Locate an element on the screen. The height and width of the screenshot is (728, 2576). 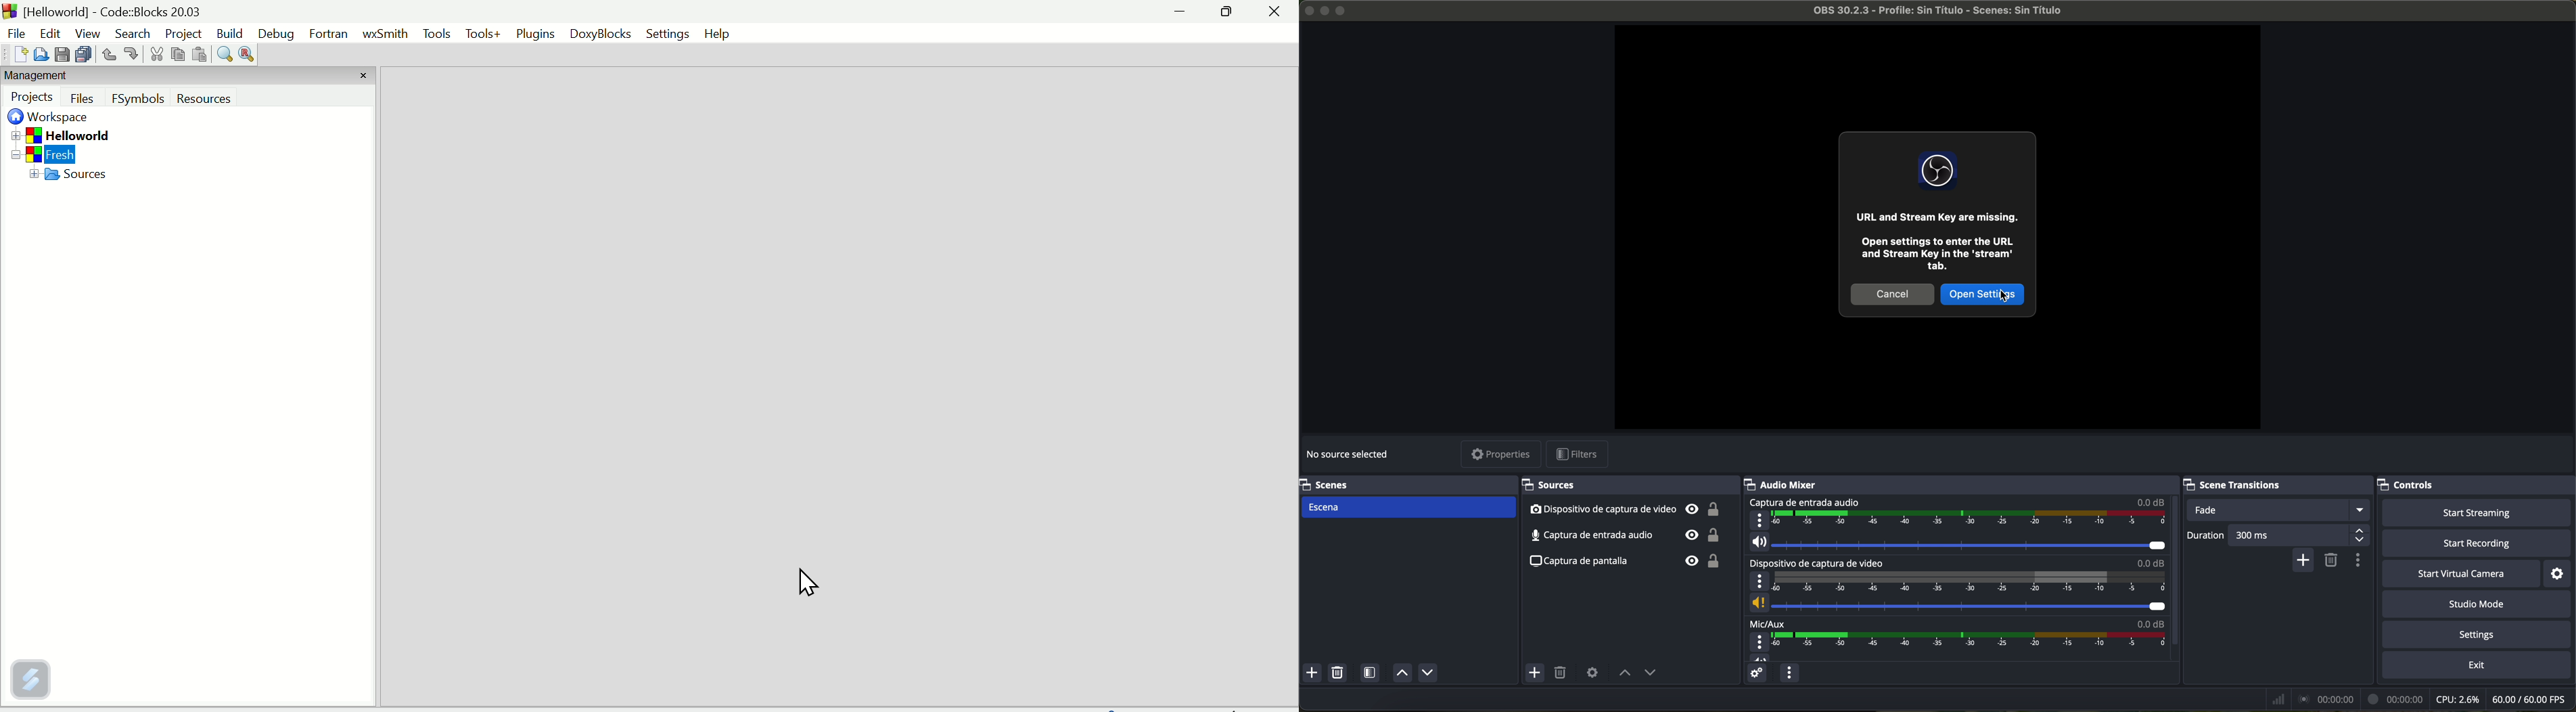
click on start streaming is located at coordinates (2477, 514).